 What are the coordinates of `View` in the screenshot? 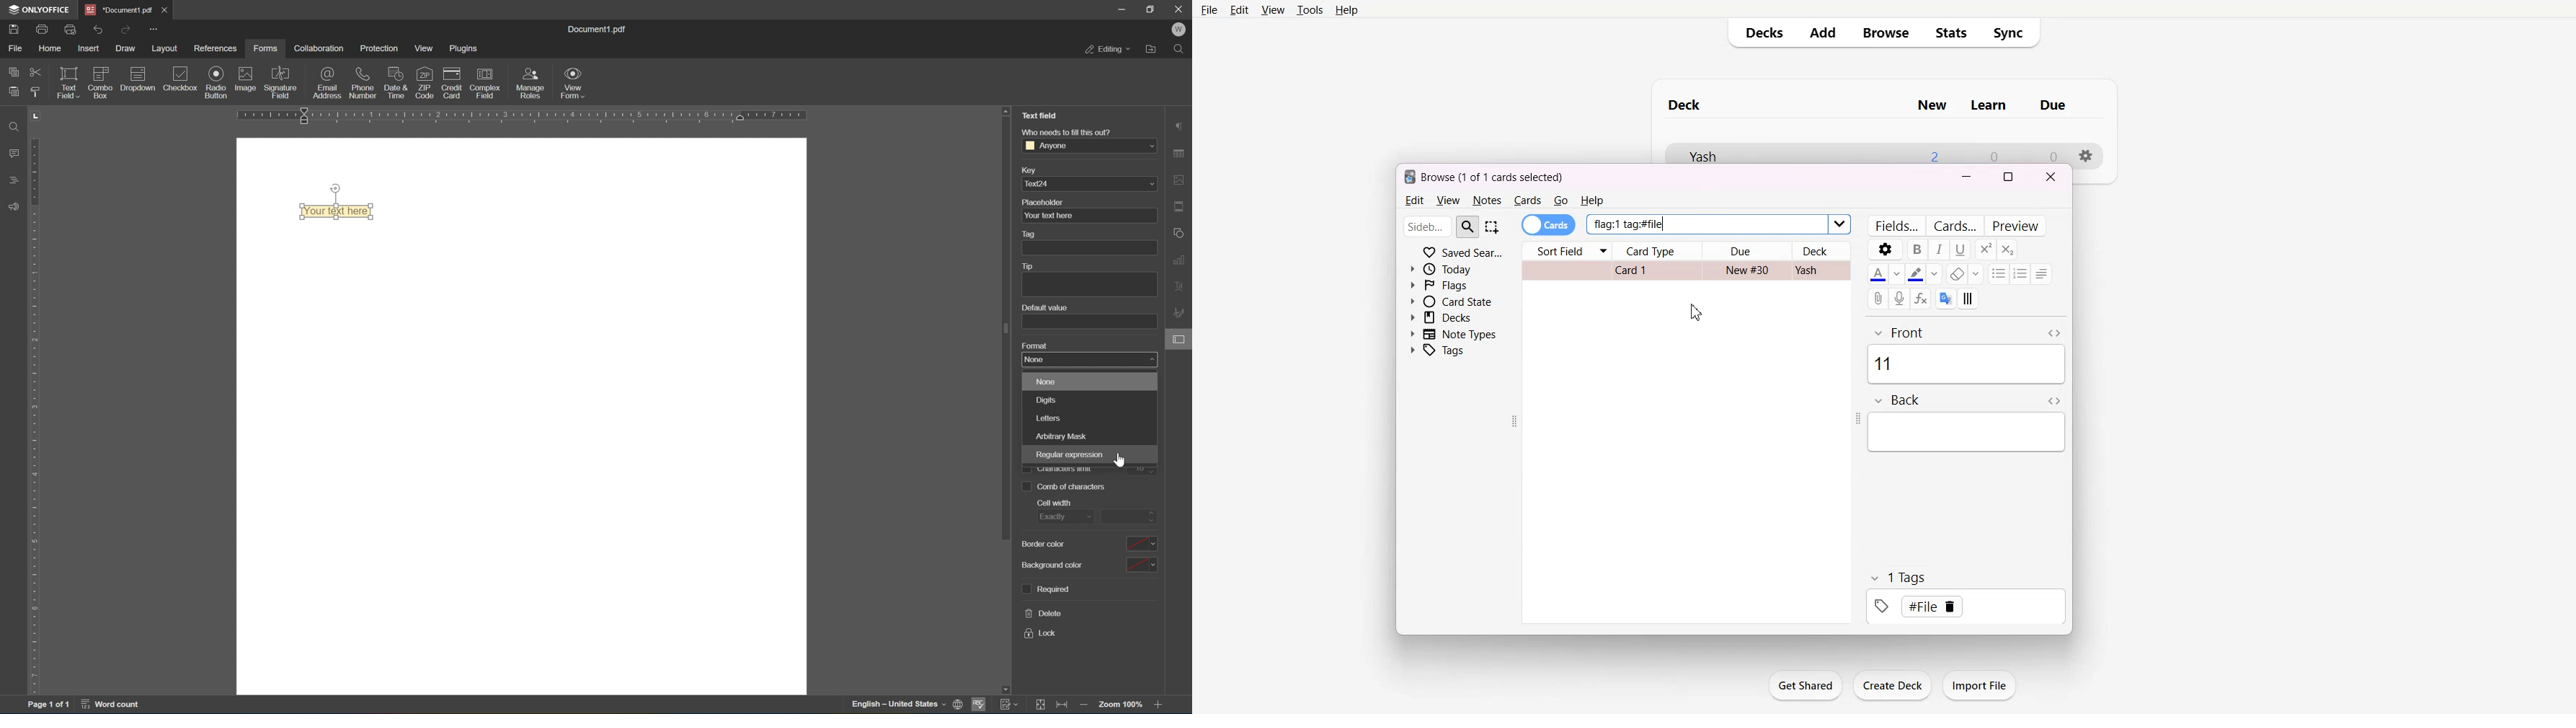 It's located at (1448, 200).